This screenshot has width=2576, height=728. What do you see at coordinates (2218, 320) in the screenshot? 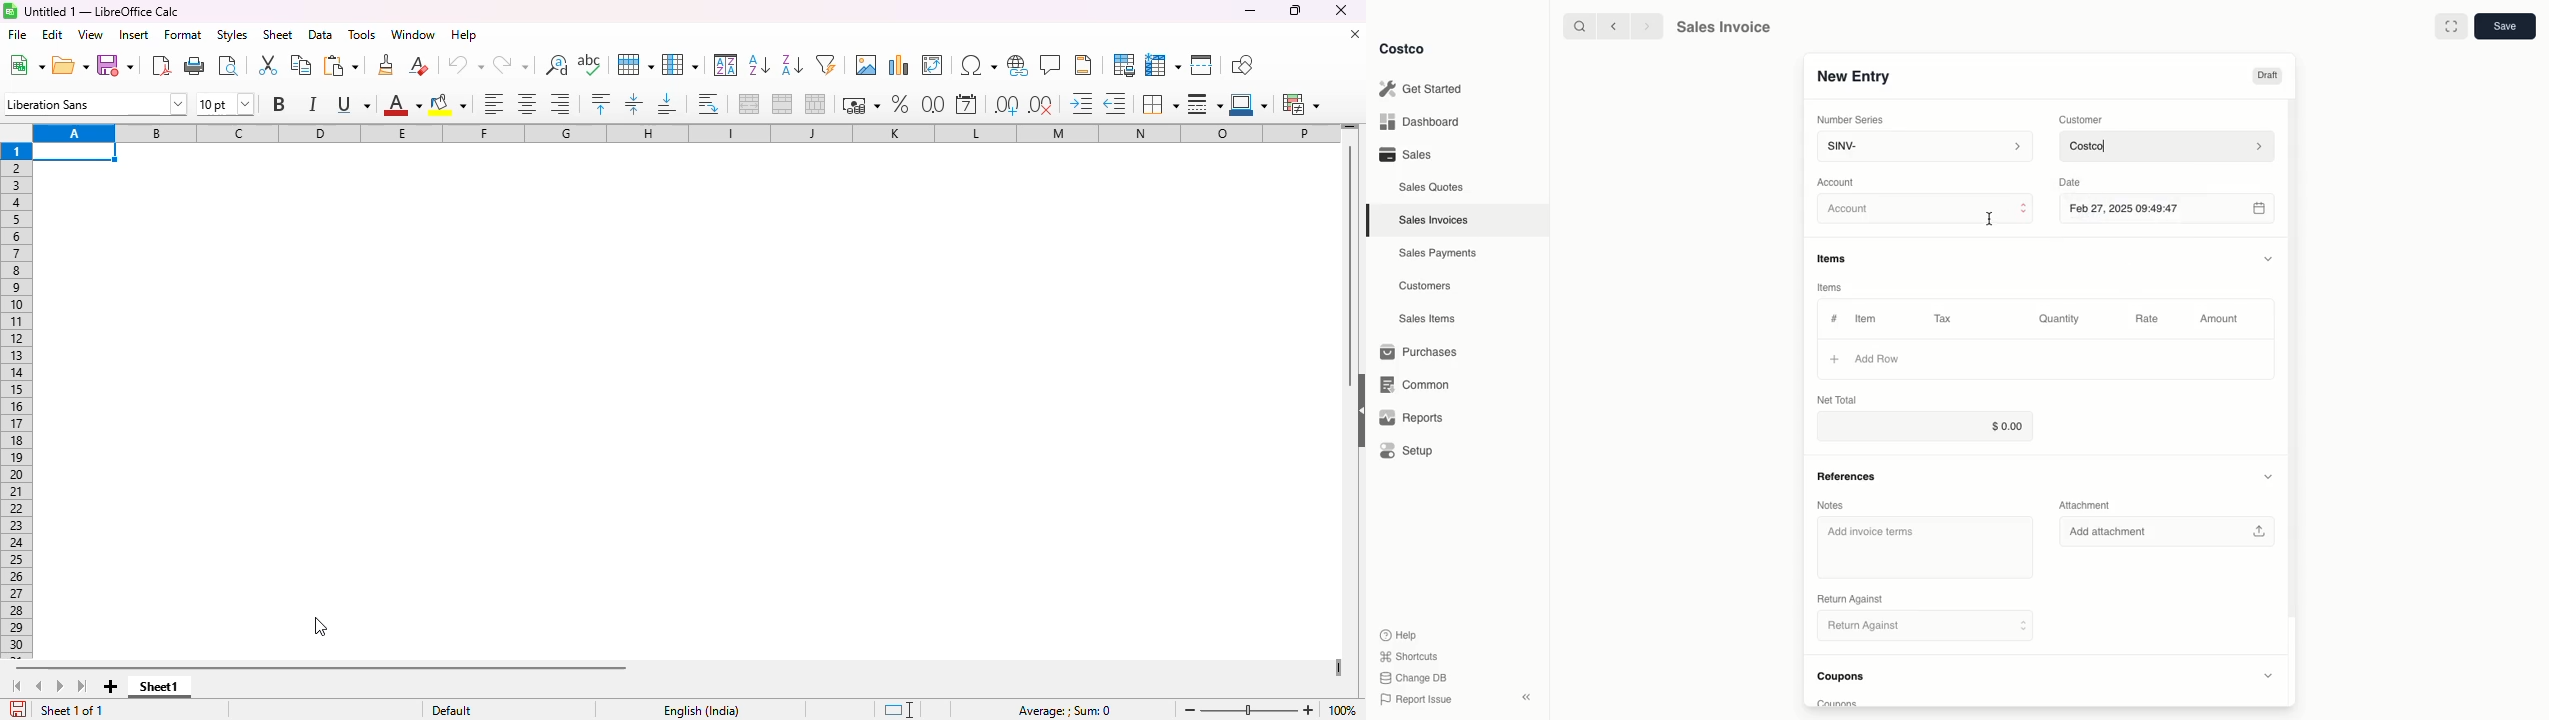
I see `Amount` at bounding box center [2218, 320].